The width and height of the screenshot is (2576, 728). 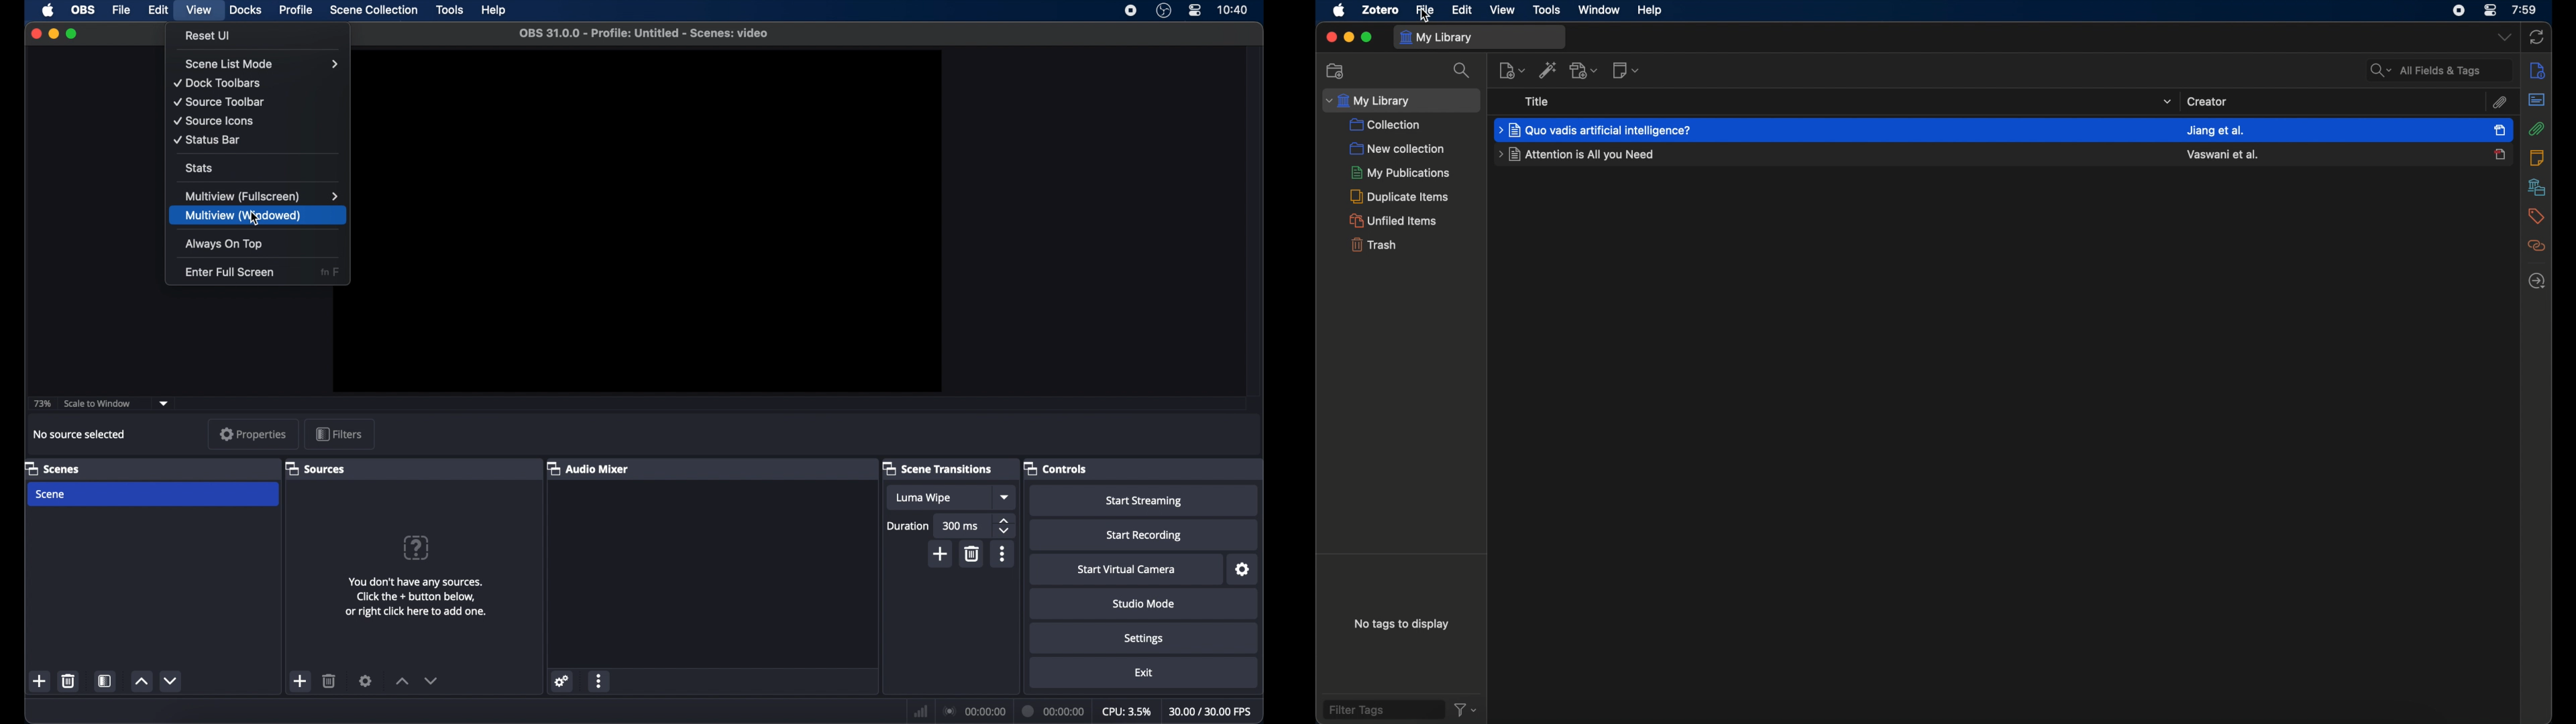 I want to click on related, so click(x=2535, y=247).